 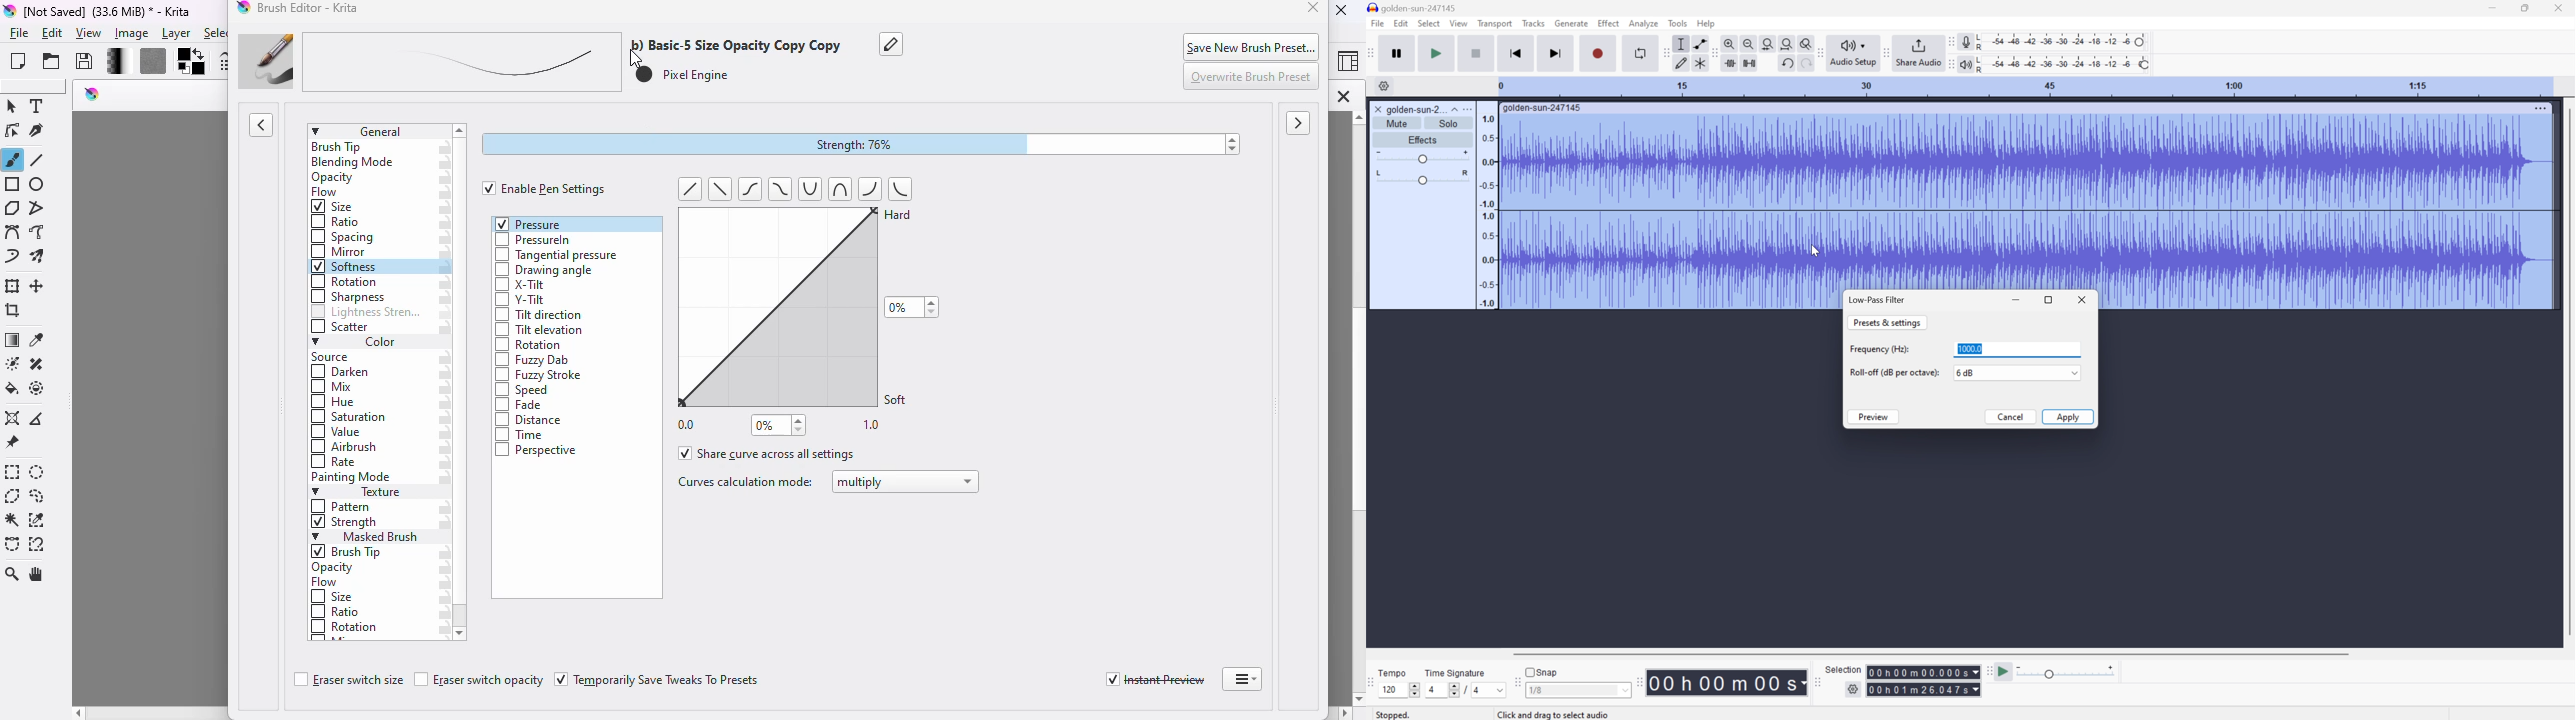 I want to click on Close, so click(x=2084, y=298).